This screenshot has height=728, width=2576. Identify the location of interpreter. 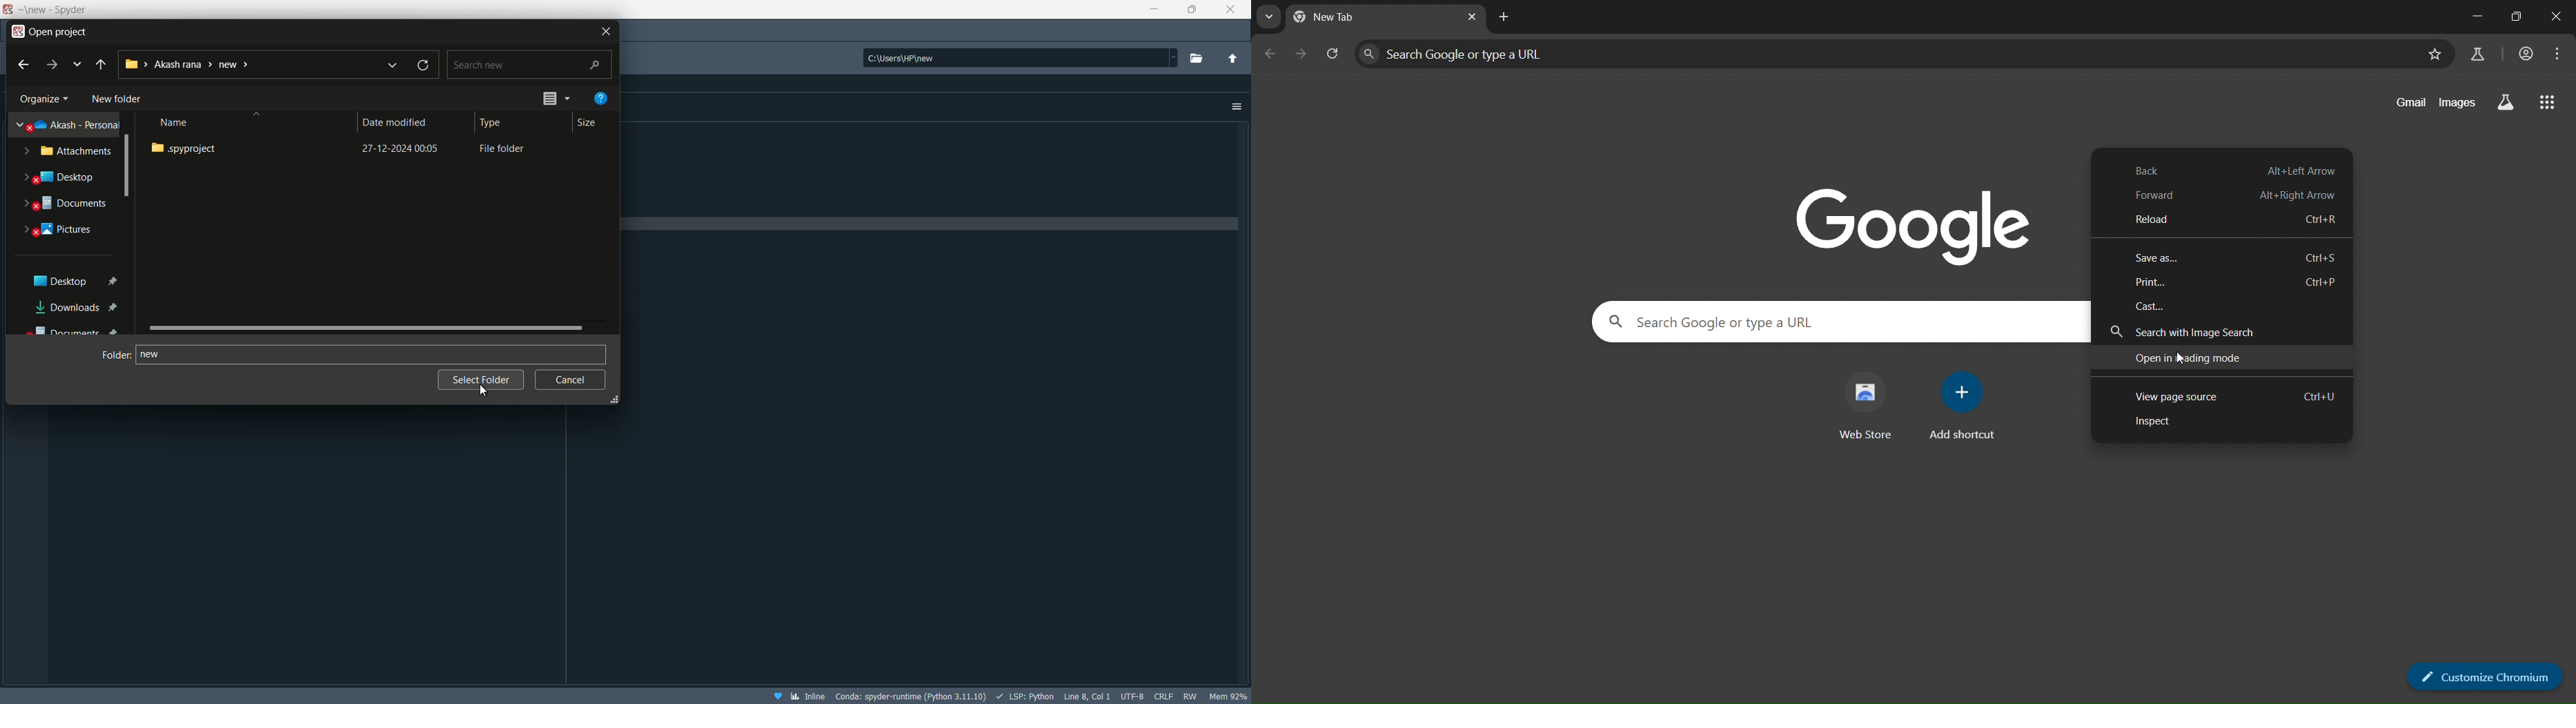
(912, 696).